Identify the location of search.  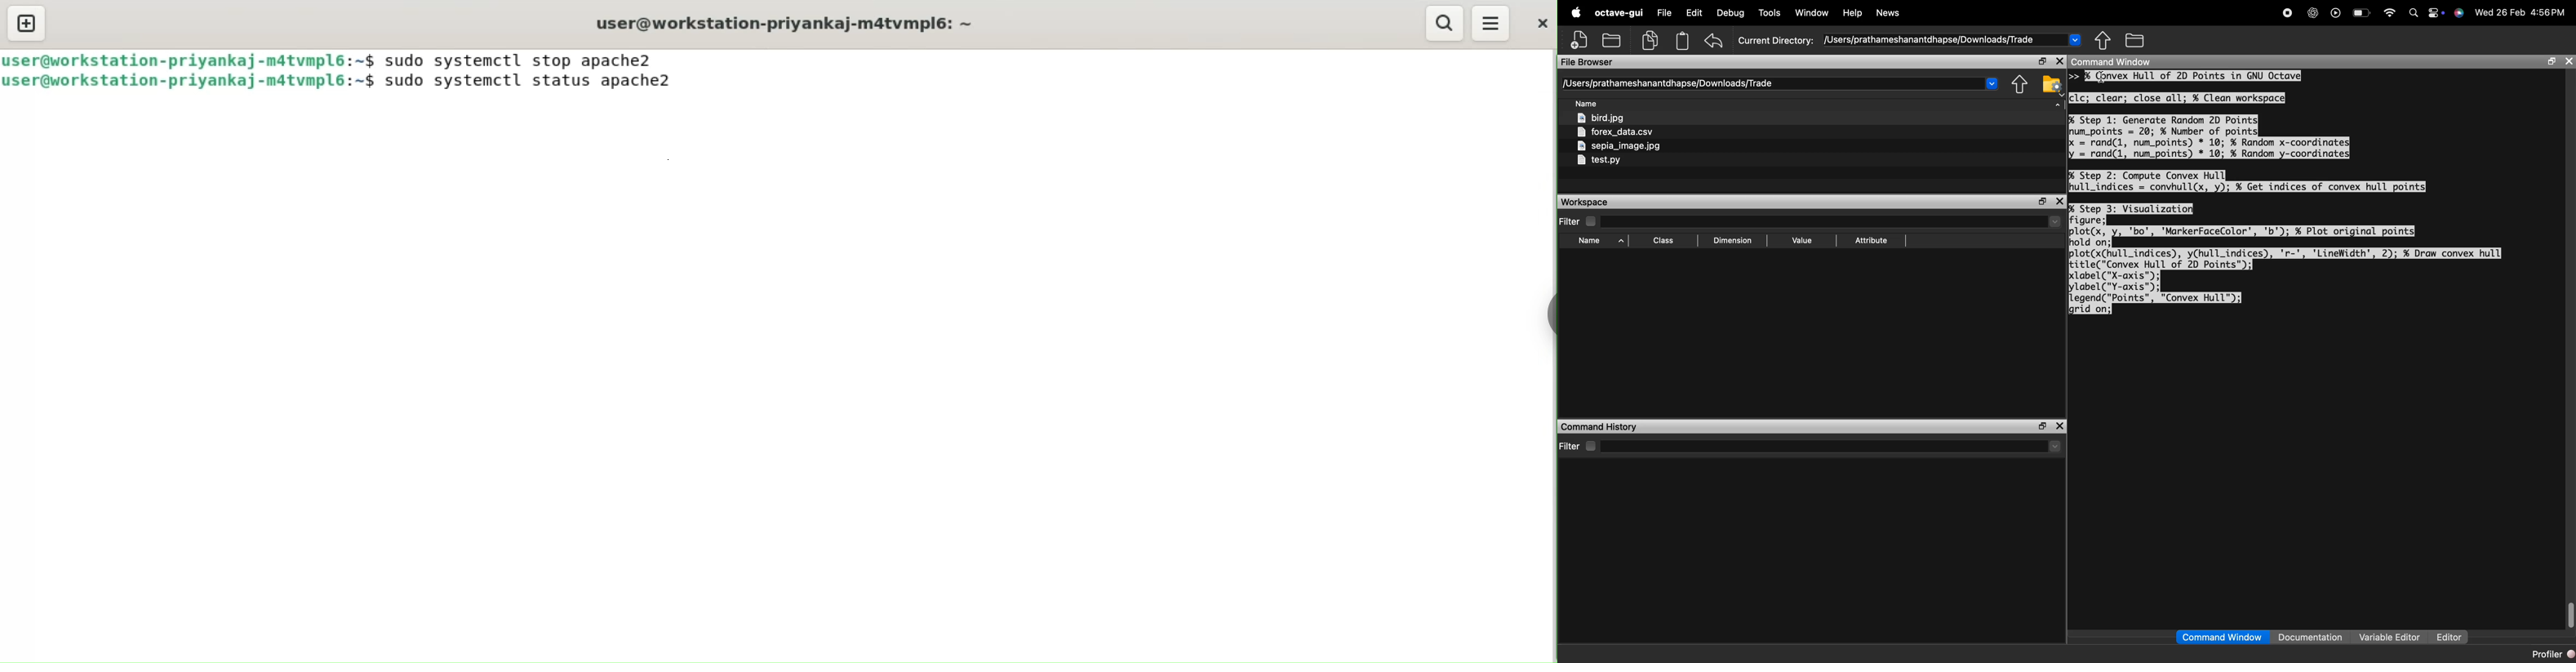
(1444, 23).